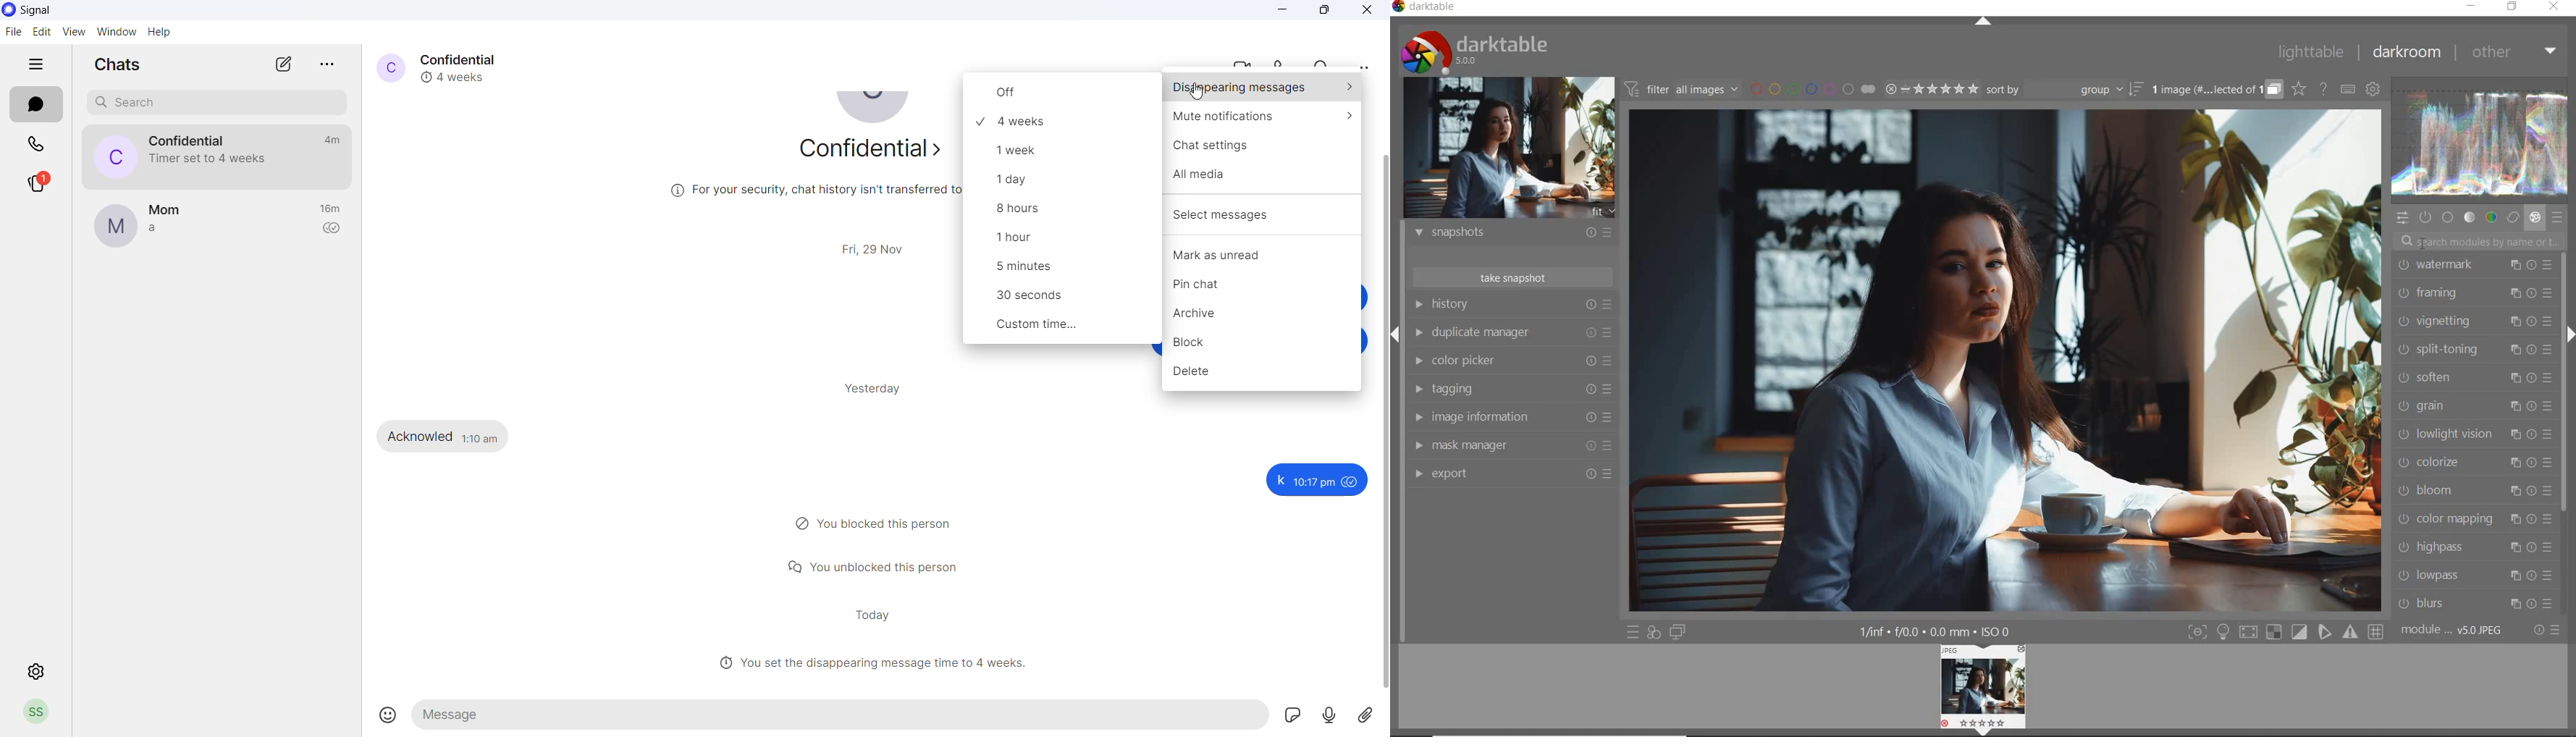  What do you see at coordinates (1363, 67) in the screenshot?
I see `more options` at bounding box center [1363, 67].